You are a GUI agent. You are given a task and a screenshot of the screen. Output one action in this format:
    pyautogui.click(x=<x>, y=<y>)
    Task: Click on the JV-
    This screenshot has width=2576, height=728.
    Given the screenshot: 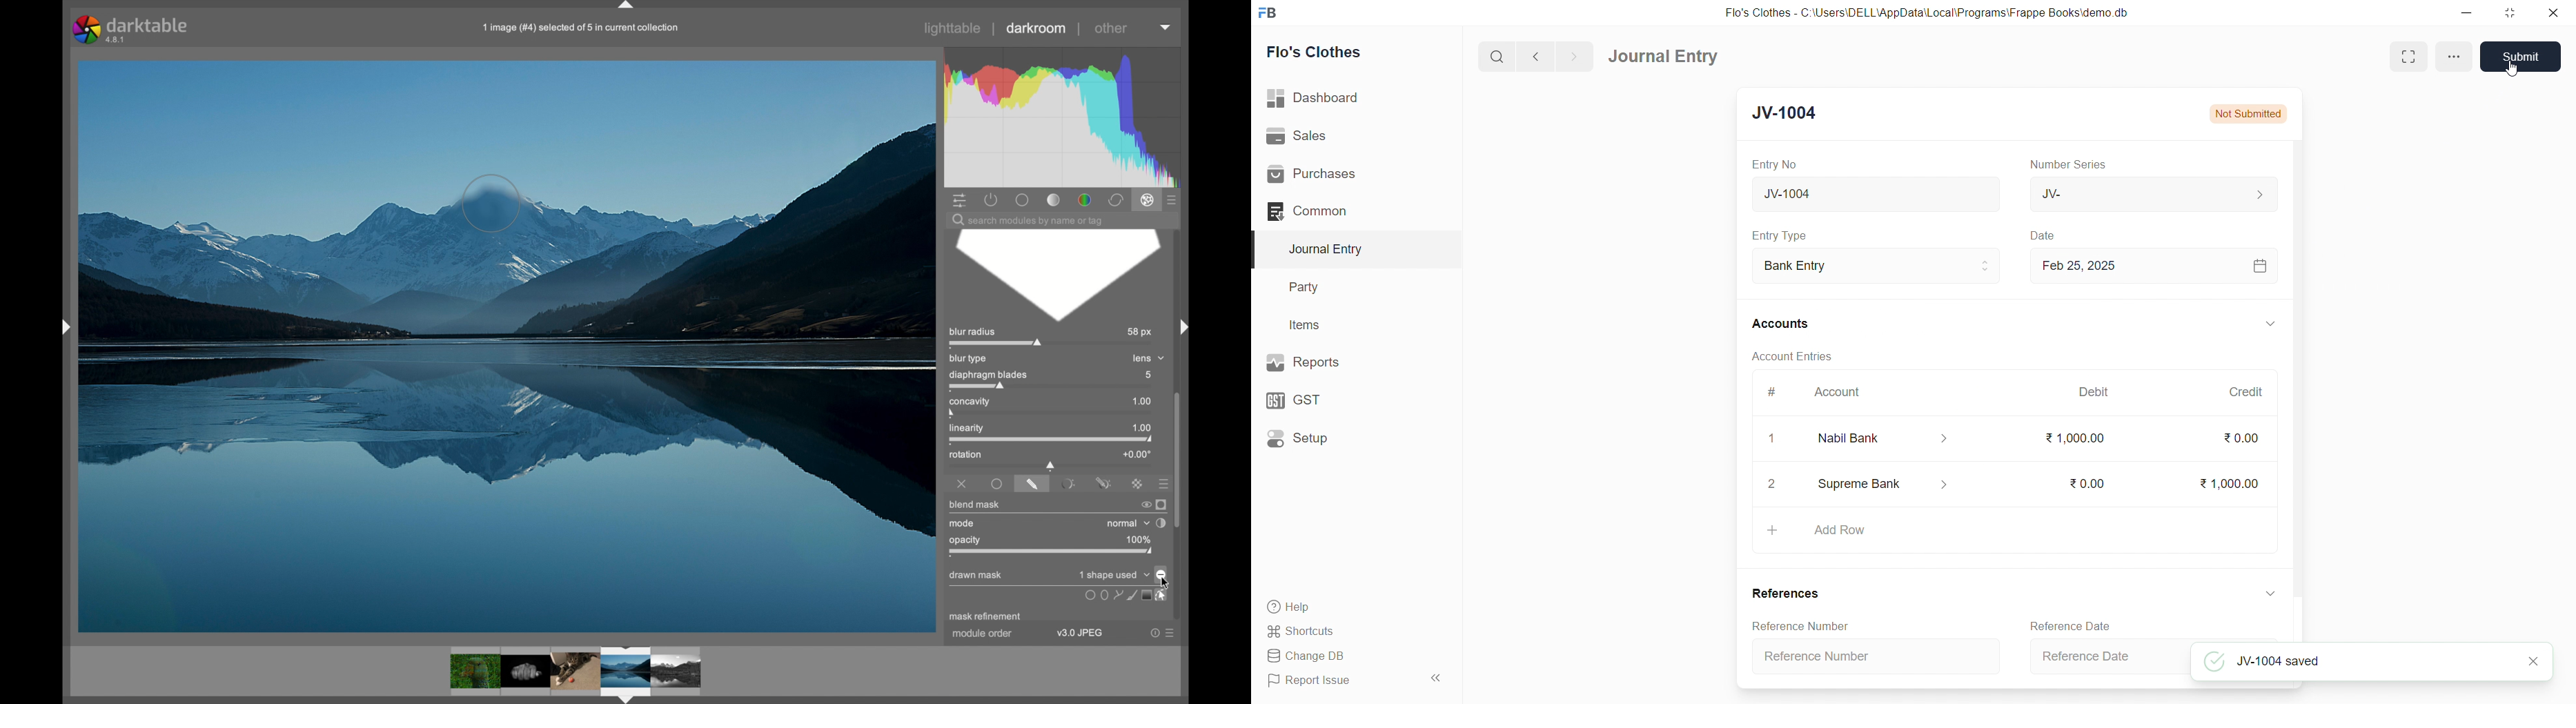 What is the action you would take?
    pyautogui.click(x=2151, y=193)
    